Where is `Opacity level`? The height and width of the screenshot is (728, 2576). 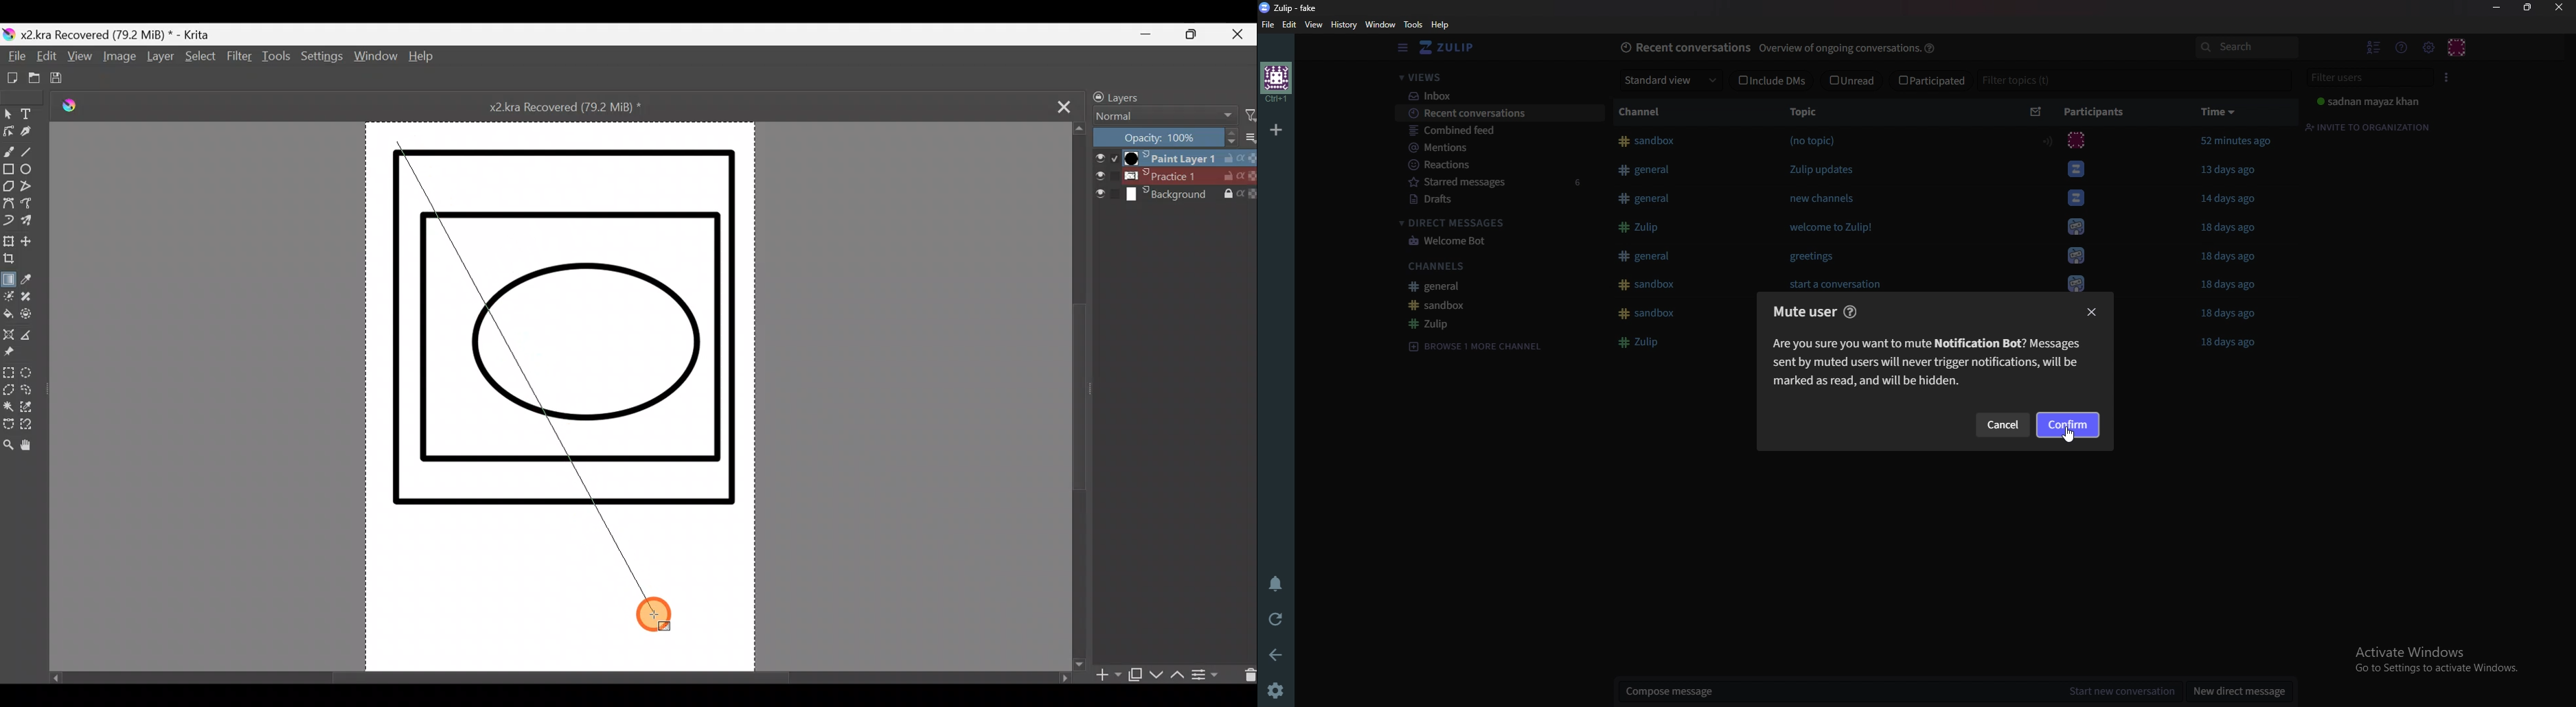
Opacity level is located at coordinates (1174, 137).